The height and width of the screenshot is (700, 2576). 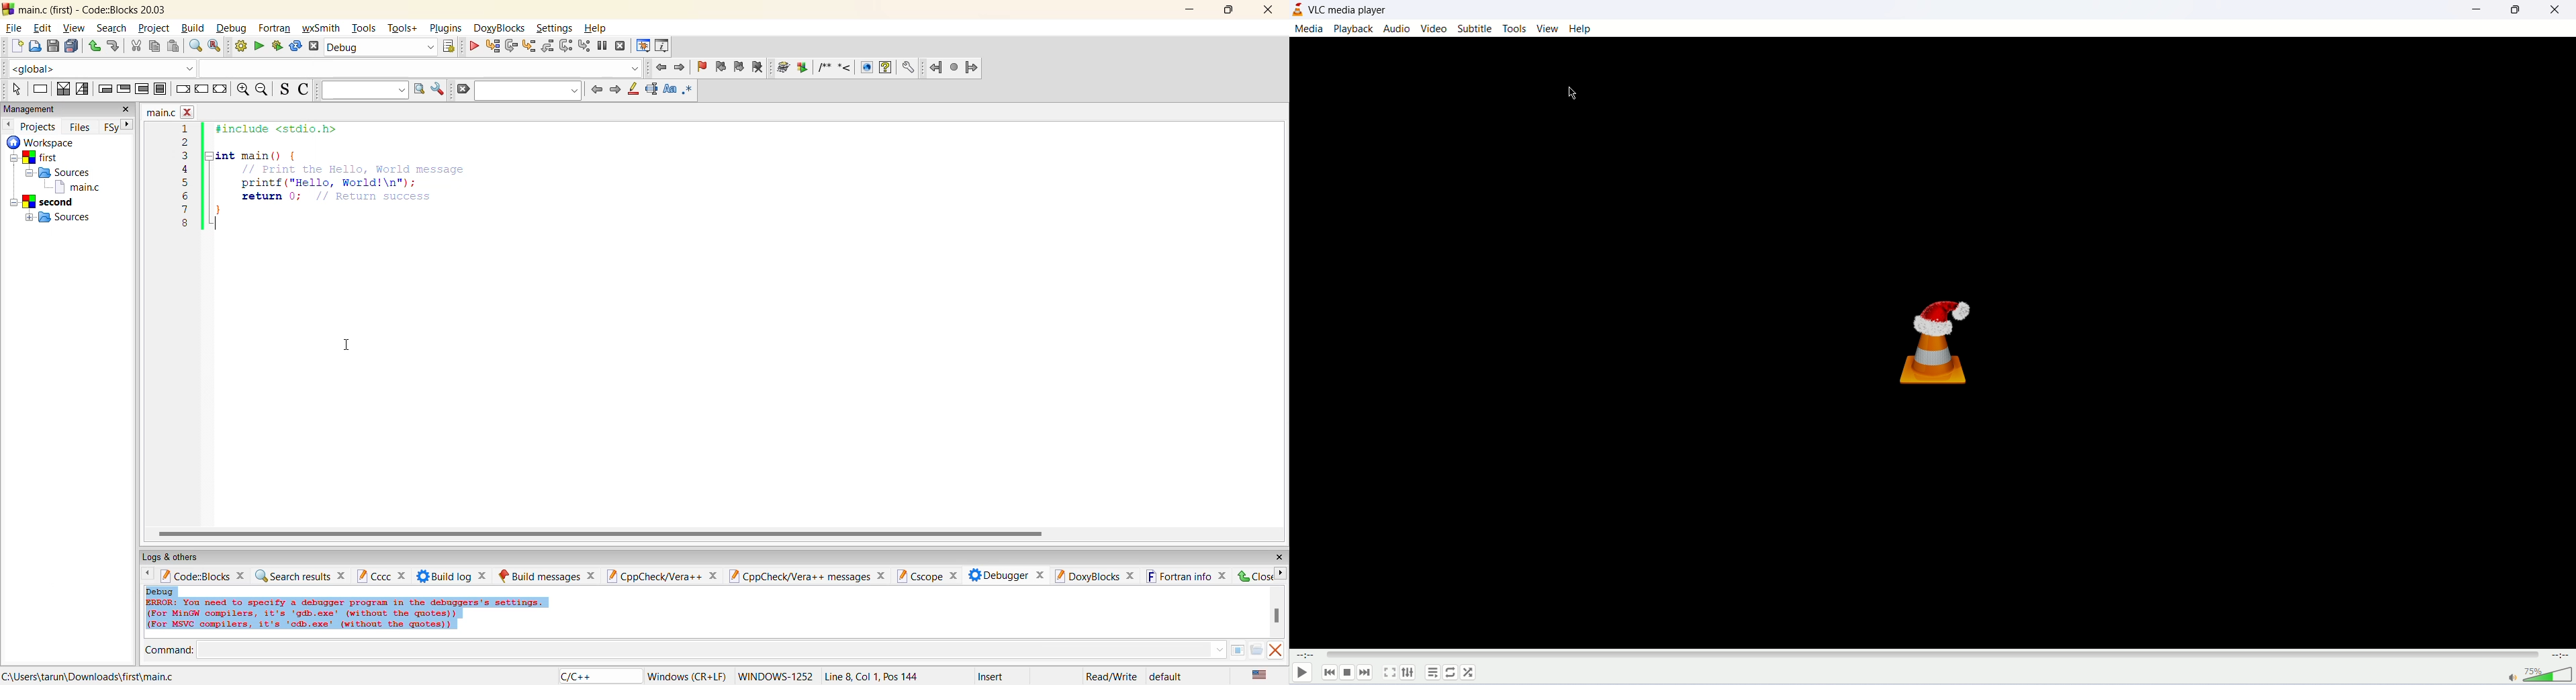 I want to click on block instruction, so click(x=160, y=89).